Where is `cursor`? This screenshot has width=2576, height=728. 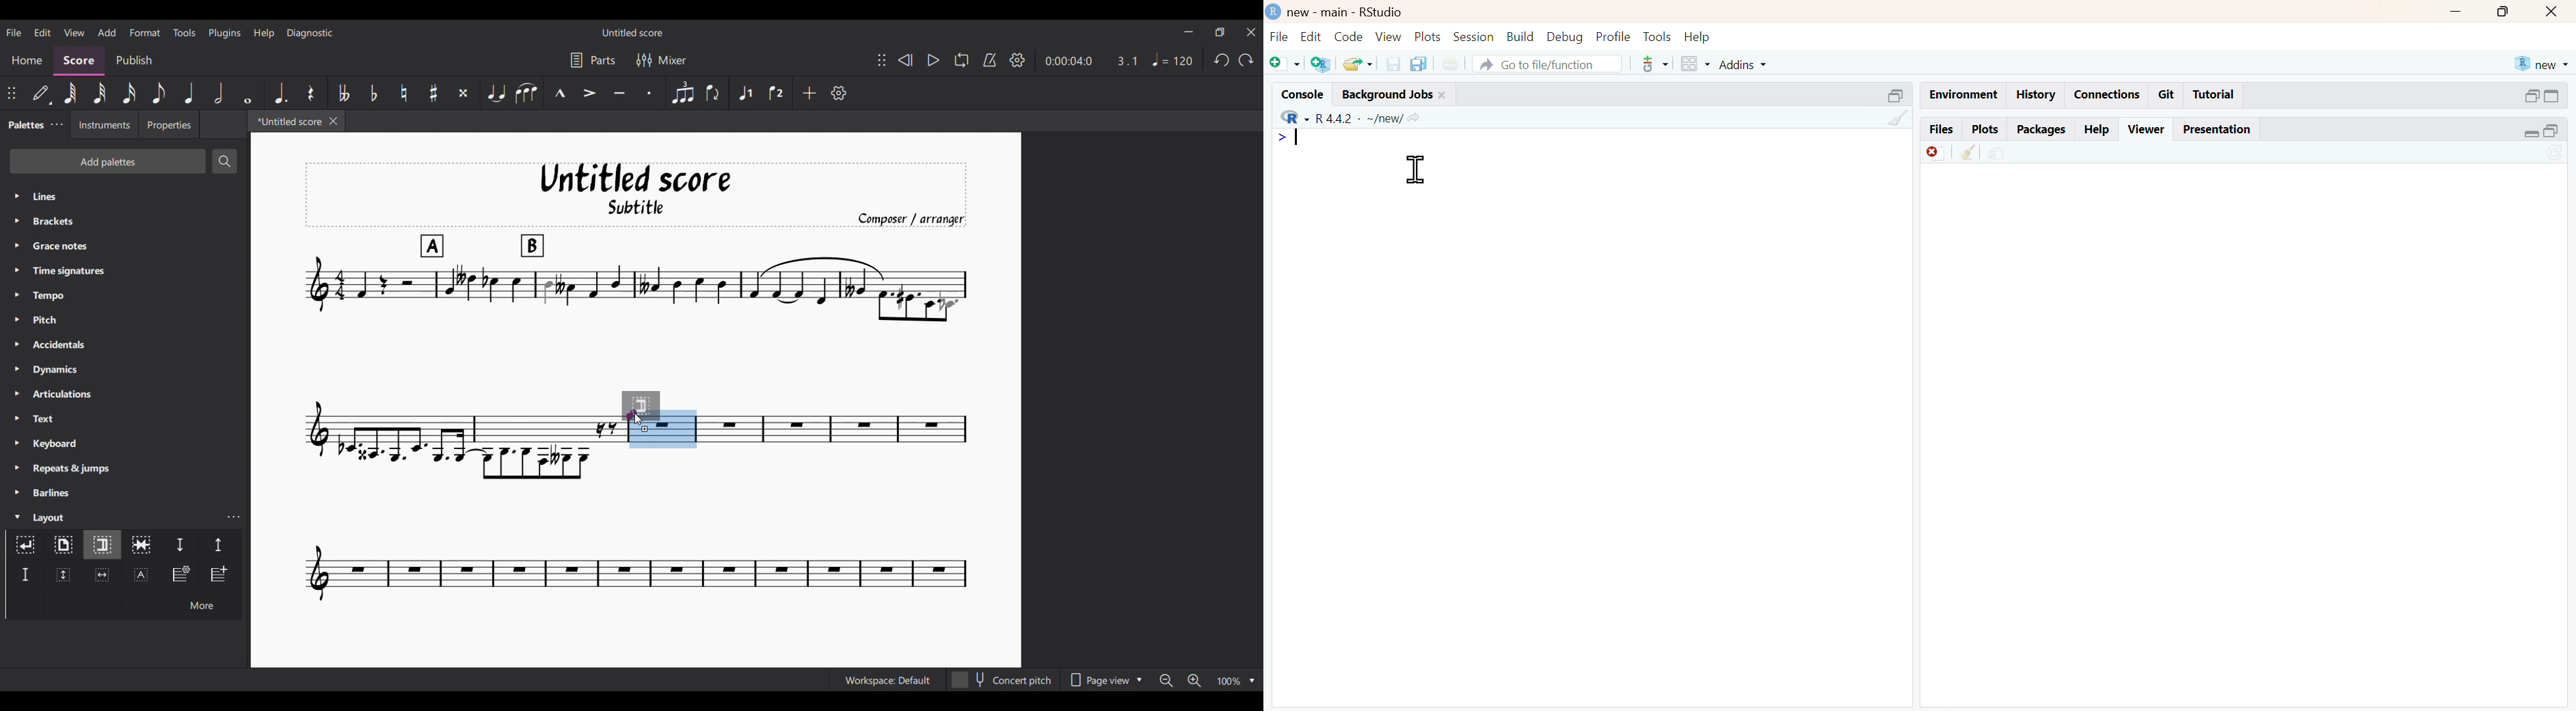 cursor is located at coordinates (1417, 168).